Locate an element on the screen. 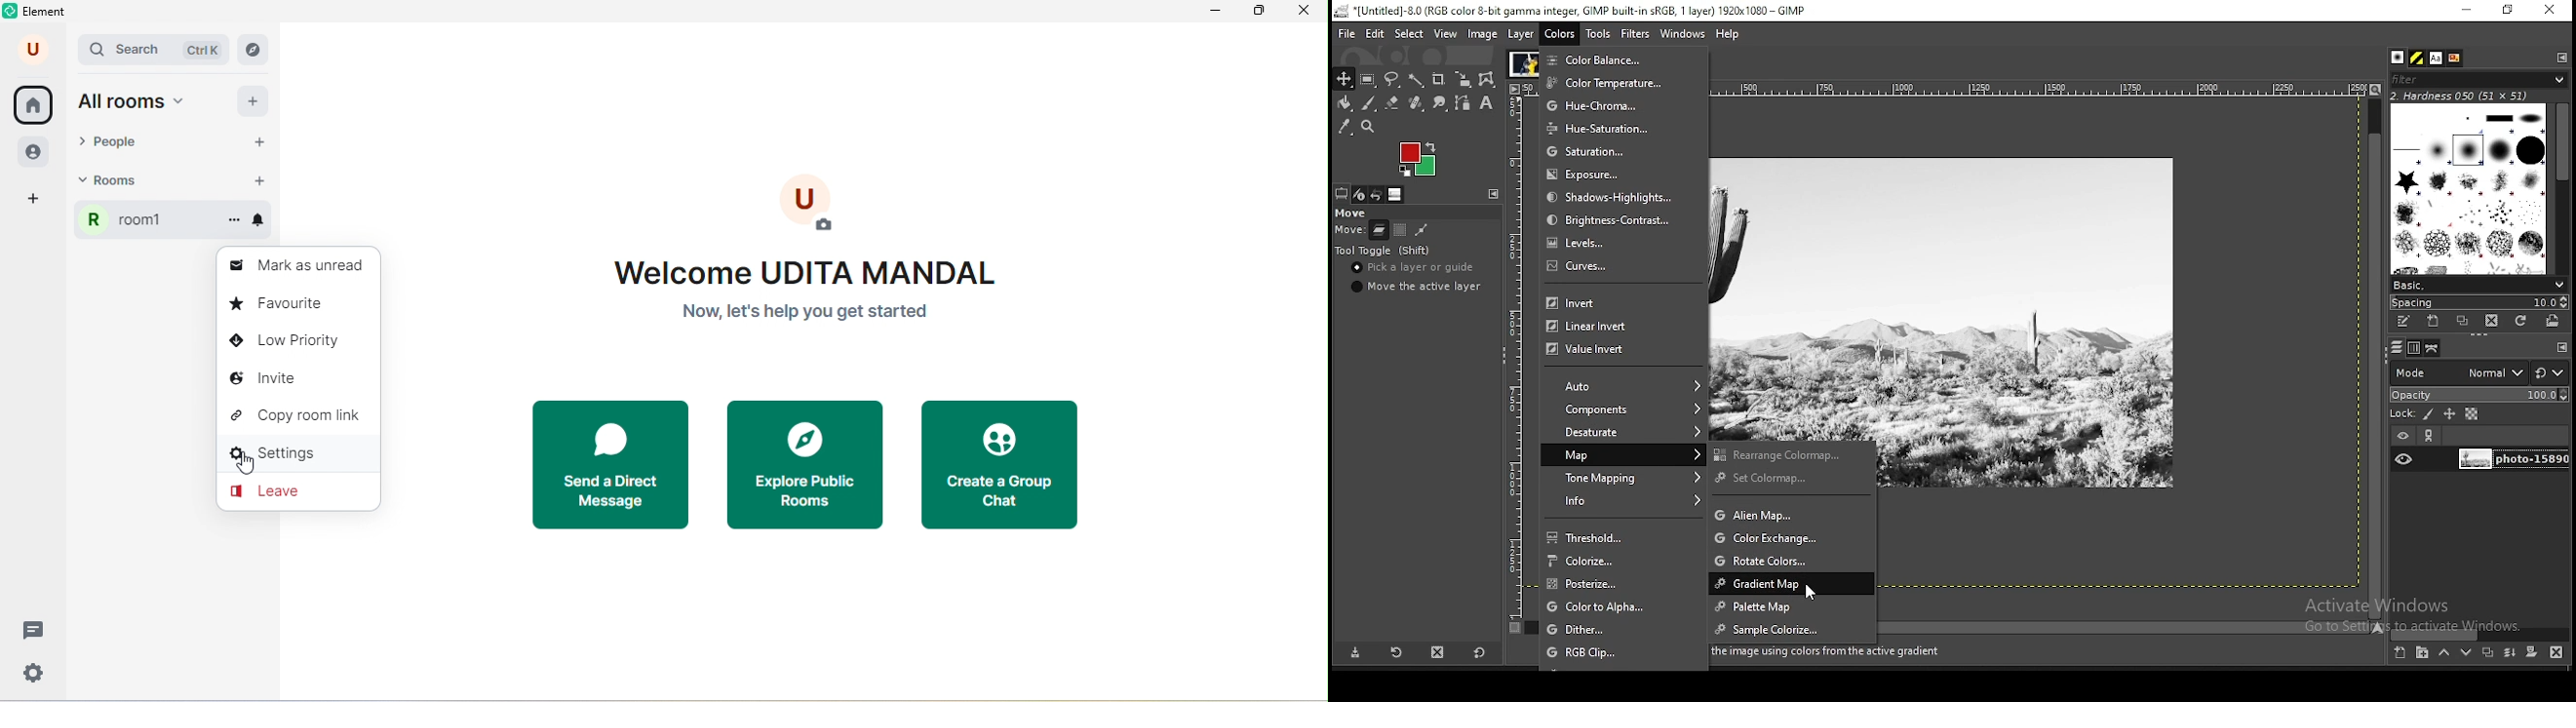  tool toggle is located at coordinates (1384, 251).